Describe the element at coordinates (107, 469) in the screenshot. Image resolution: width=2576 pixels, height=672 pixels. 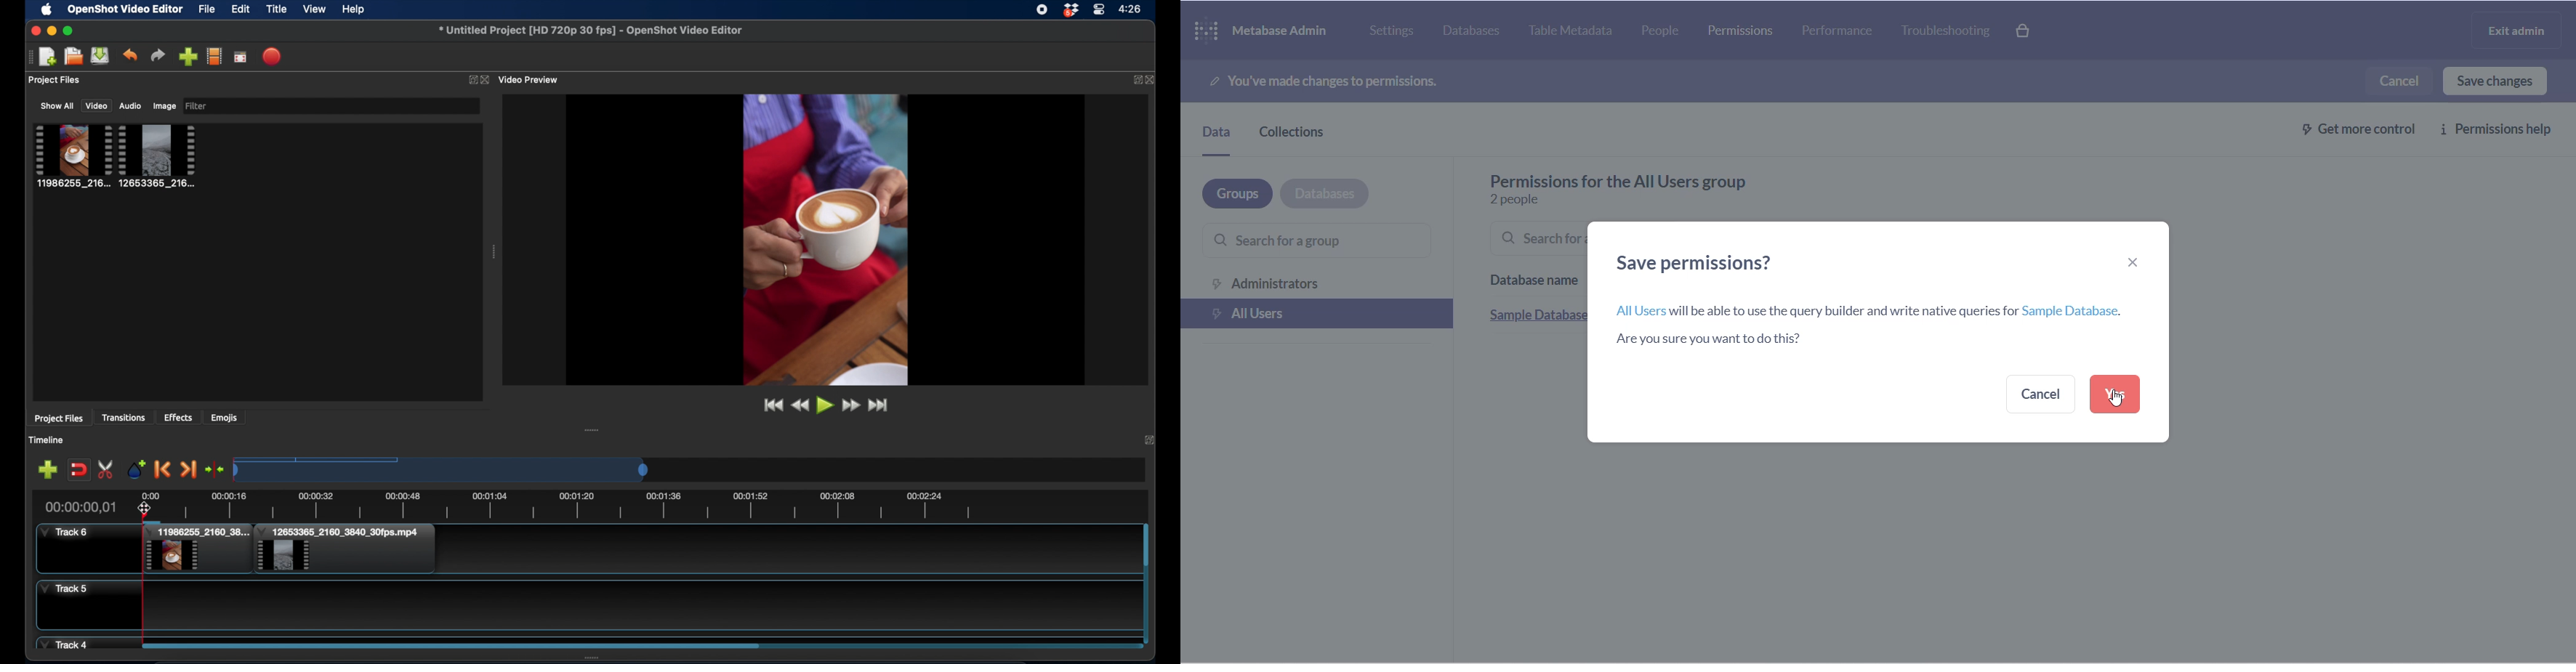
I see `enable razor` at that location.